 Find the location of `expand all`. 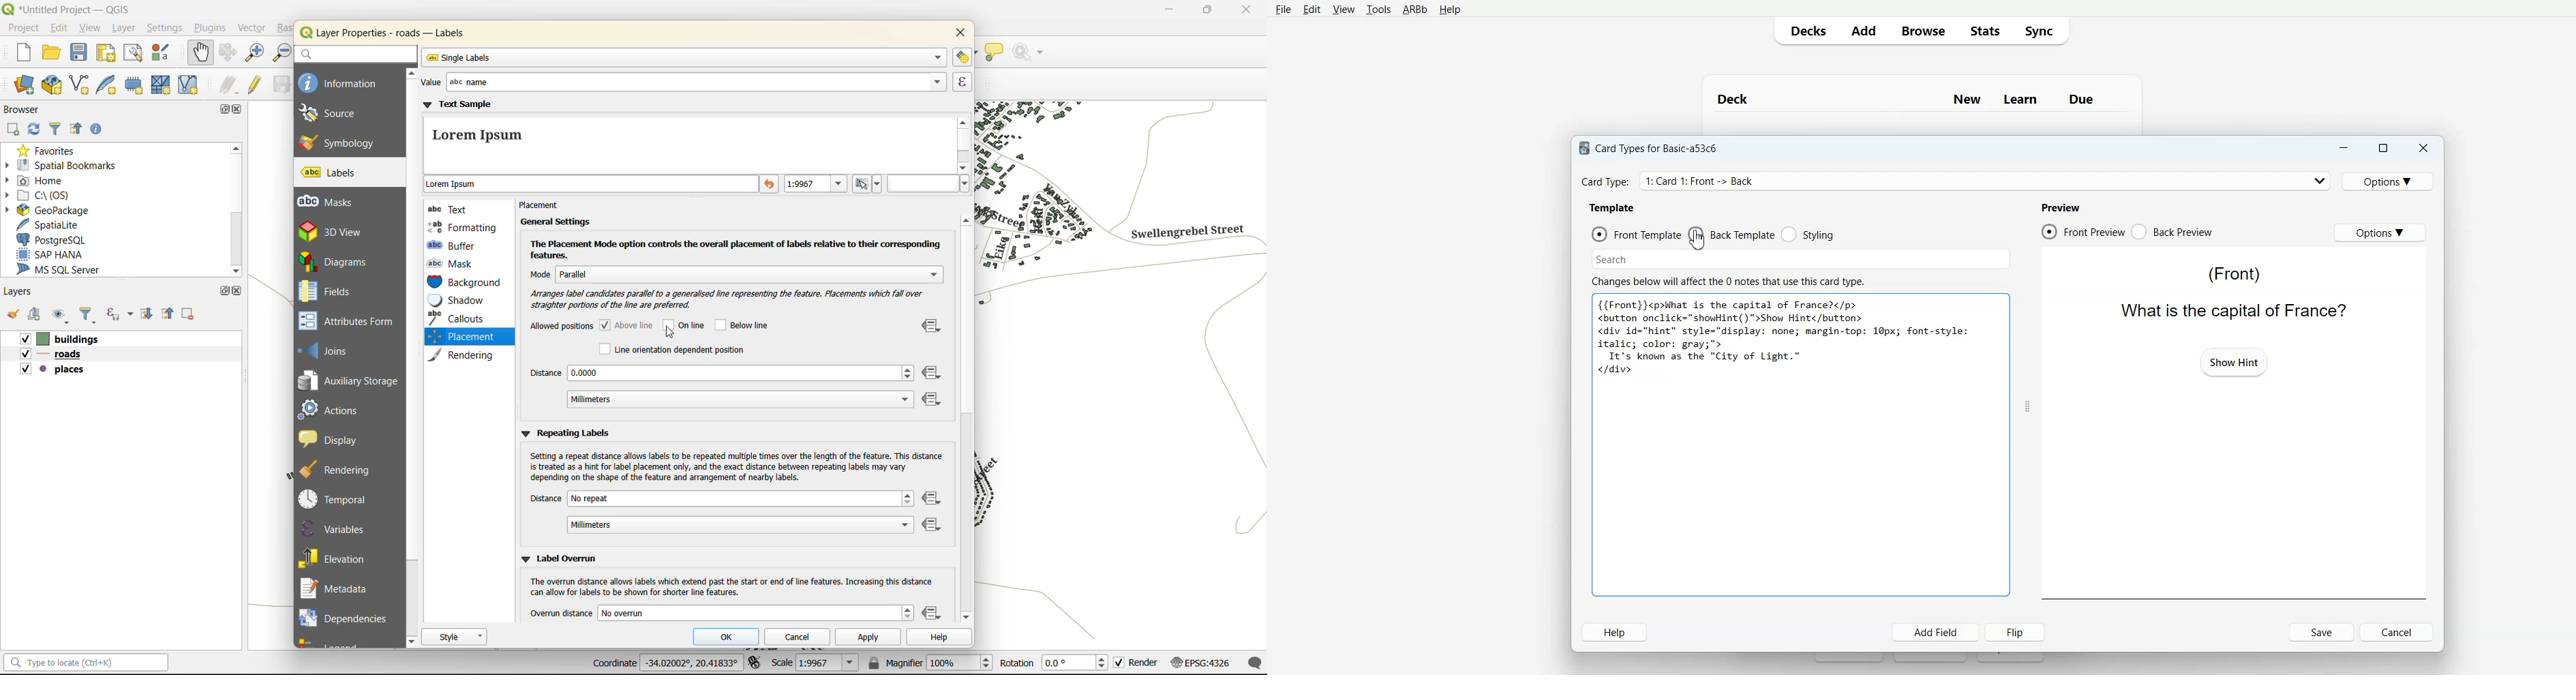

expand all is located at coordinates (143, 316).